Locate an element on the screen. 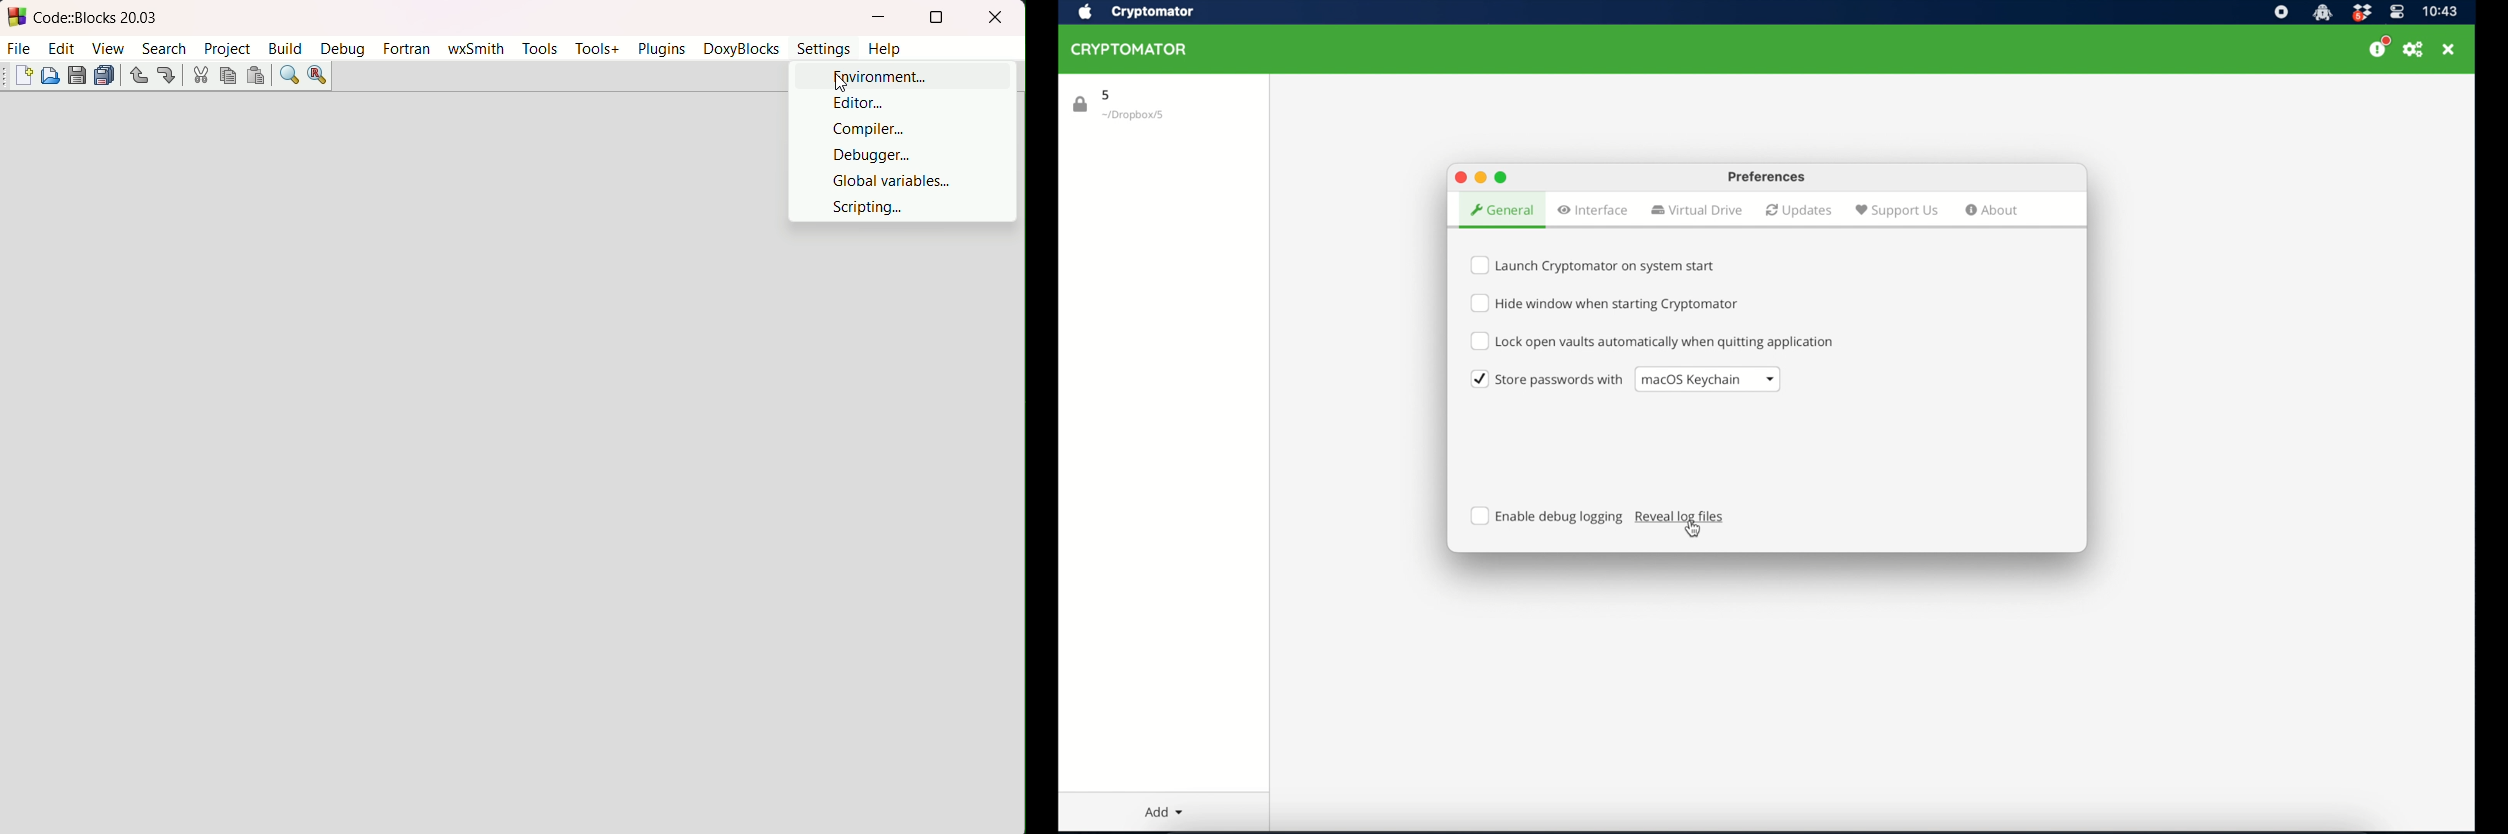 This screenshot has width=2520, height=840. tools is located at coordinates (539, 49).